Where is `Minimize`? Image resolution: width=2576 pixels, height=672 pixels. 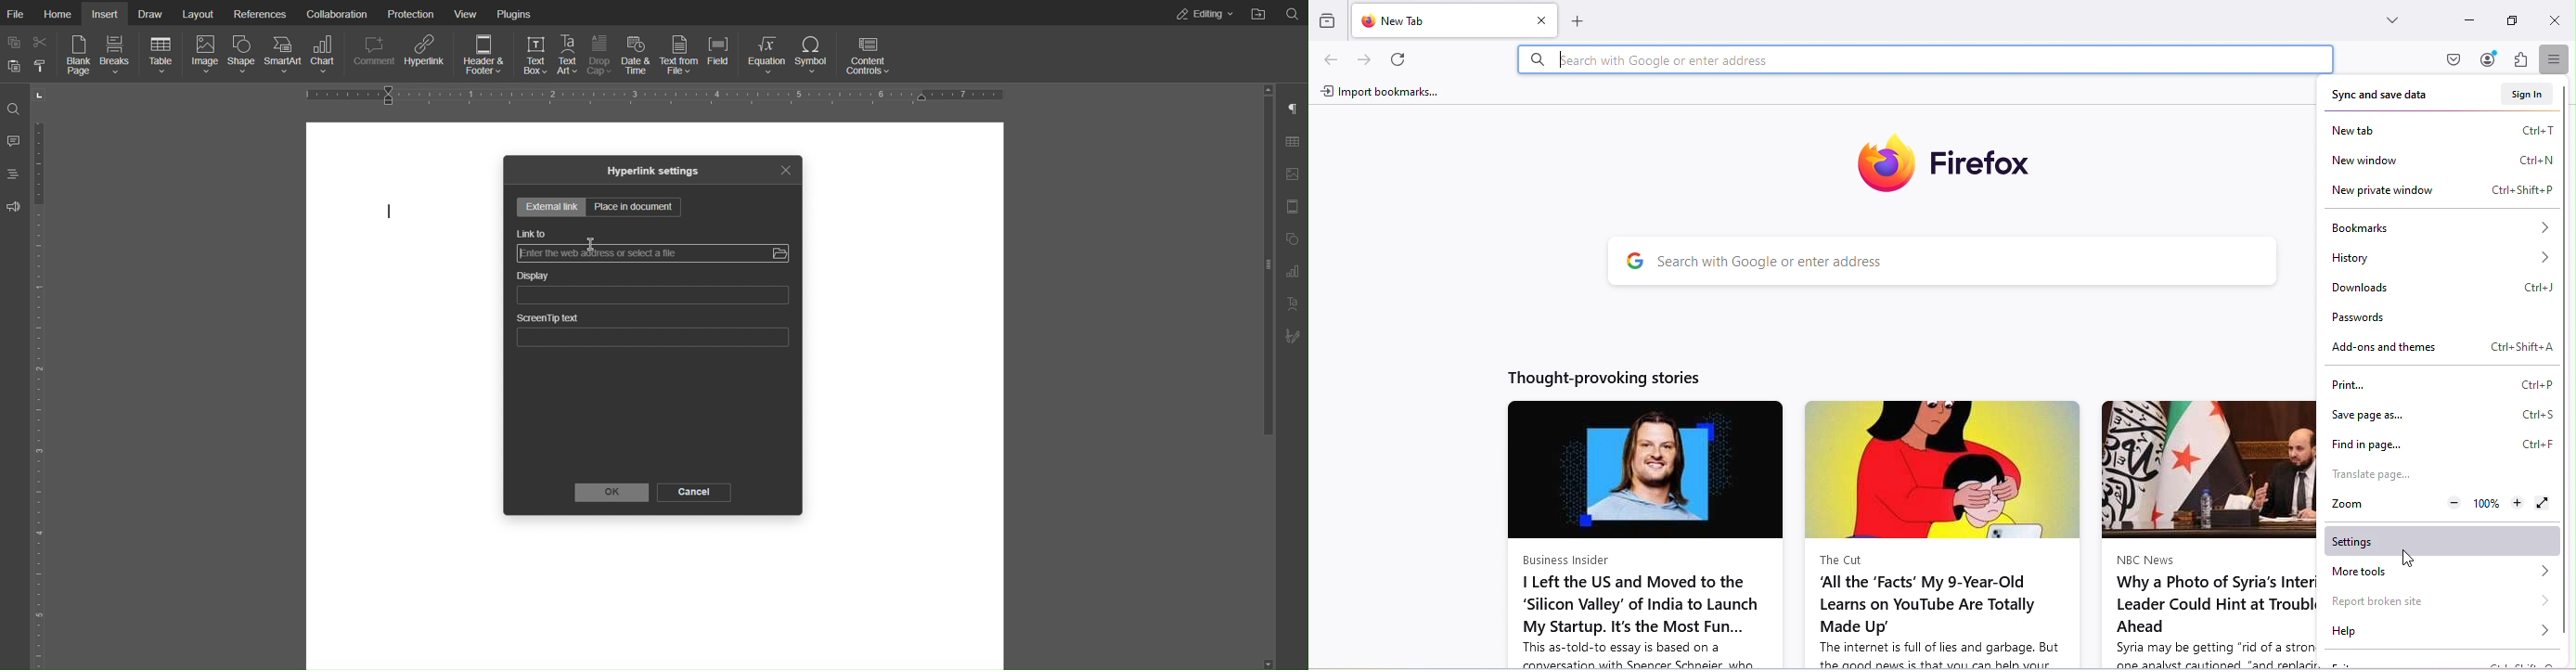 Minimize is located at coordinates (2468, 22).